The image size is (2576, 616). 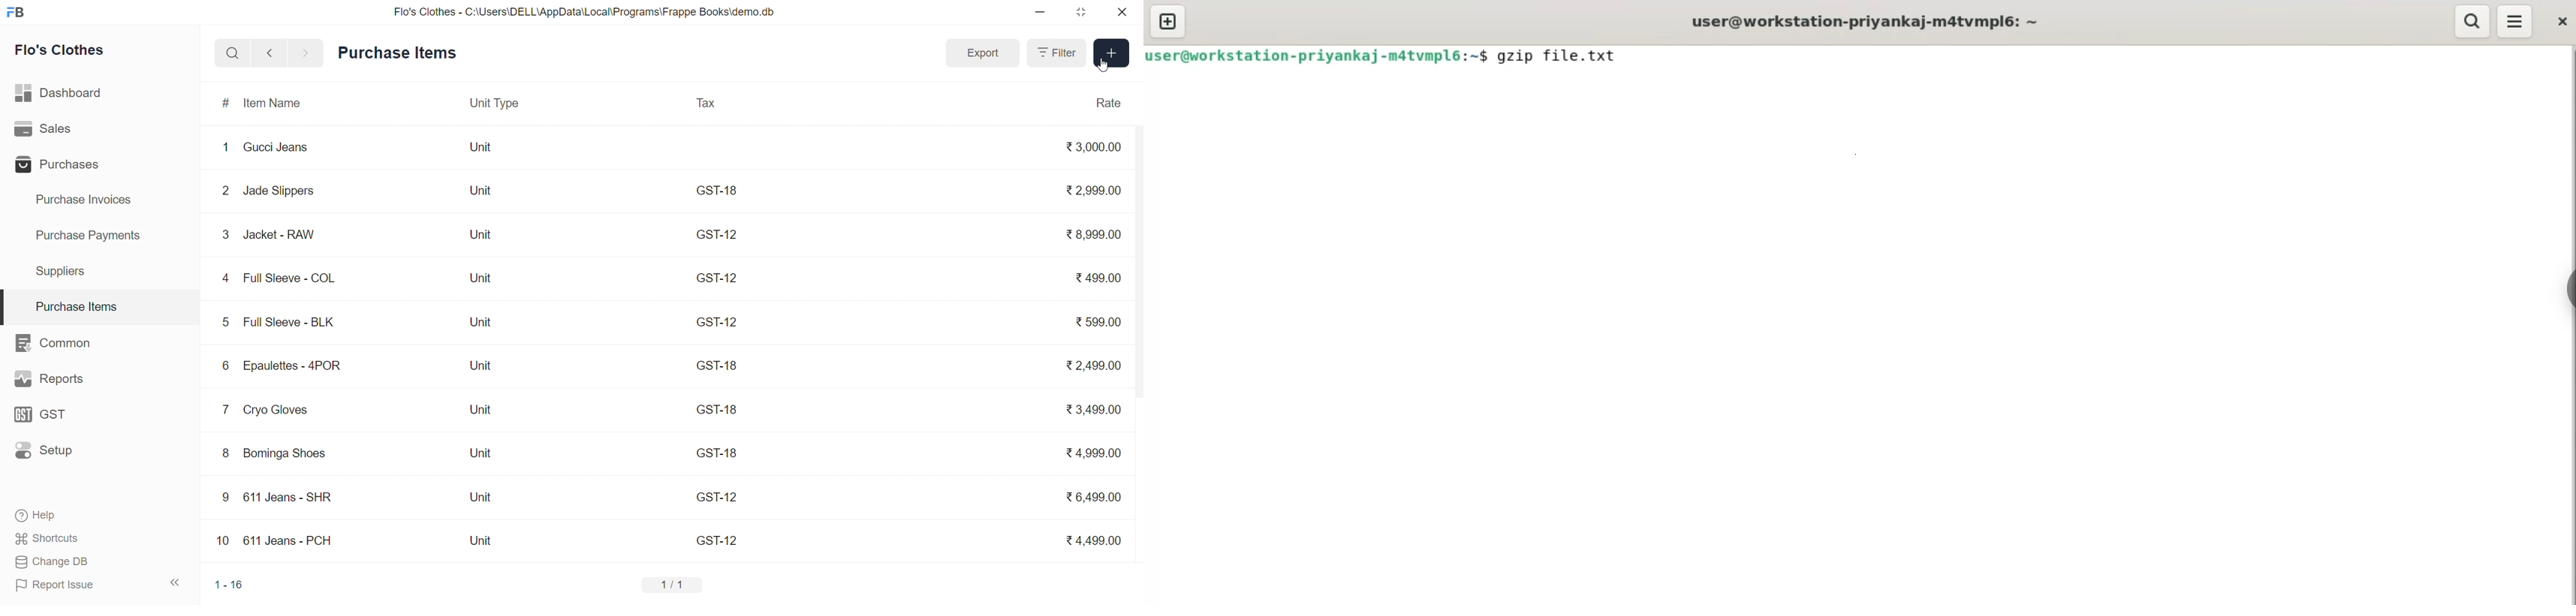 I want to click on resize, so click(x=1082, y=12).